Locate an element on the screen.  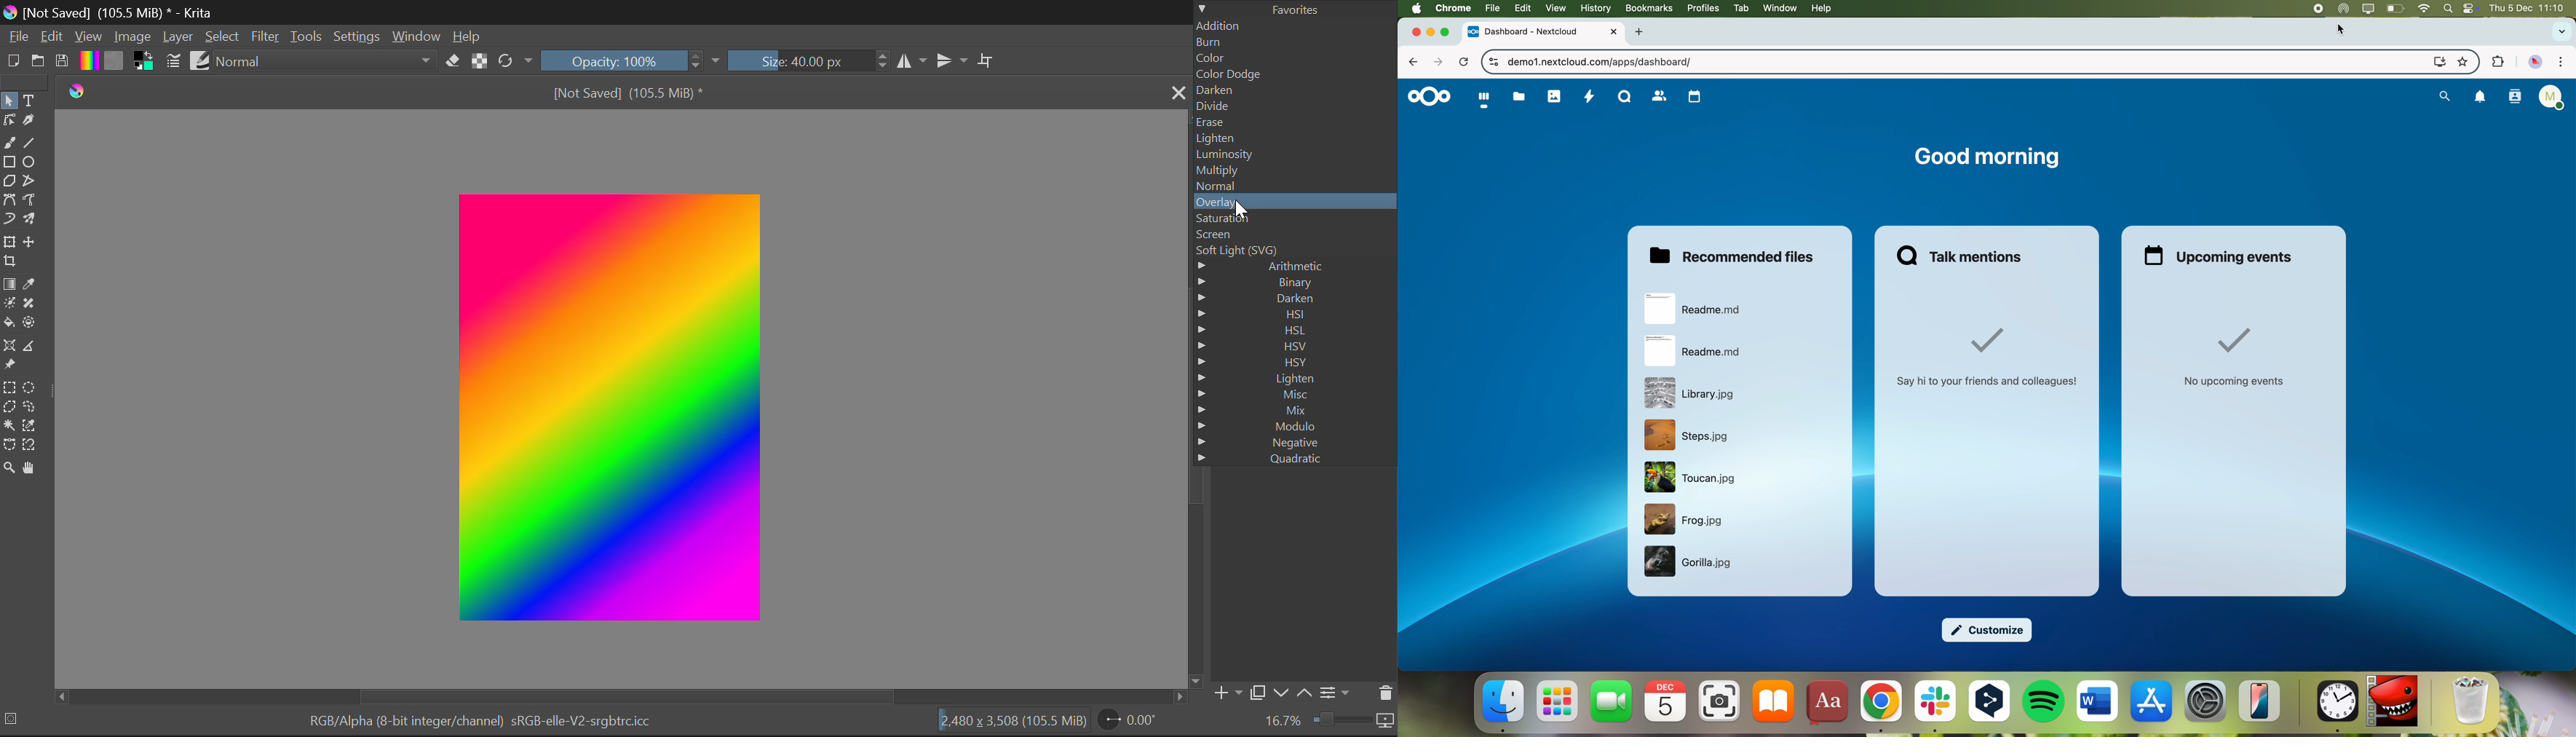
Lighten is located at coordinates (1293, 139).